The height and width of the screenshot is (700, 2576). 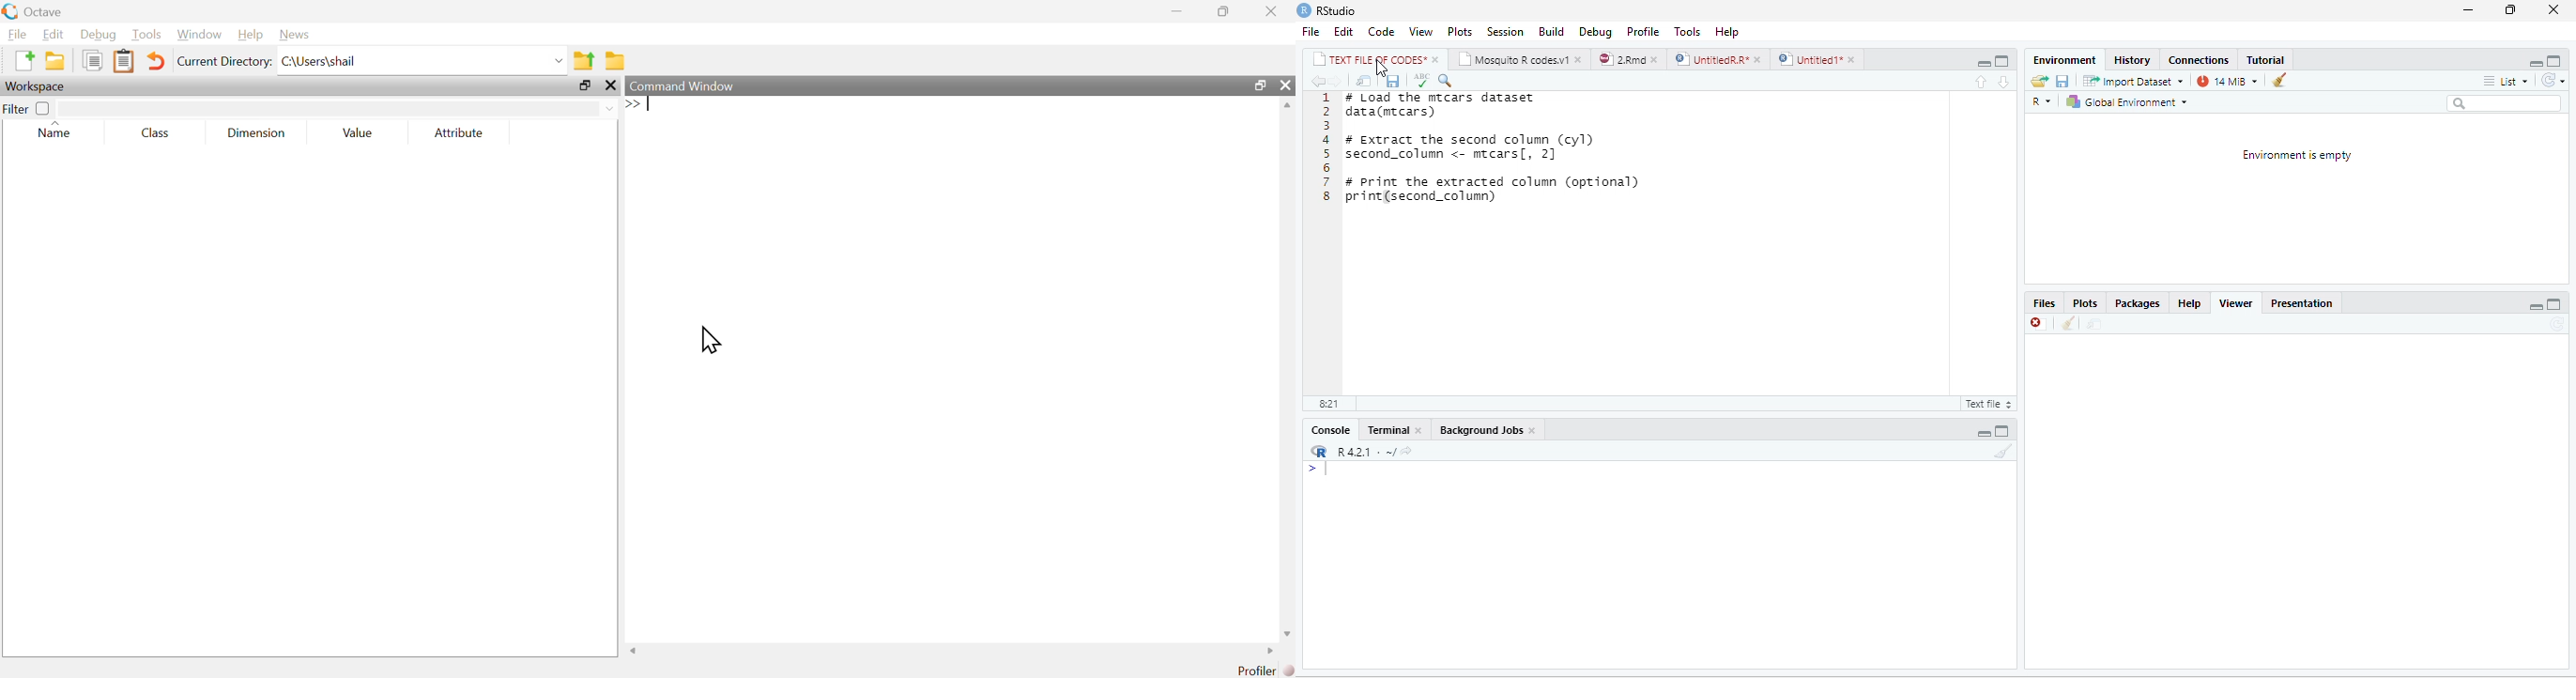 I want to click on clear, so click(x=2003, y=452).